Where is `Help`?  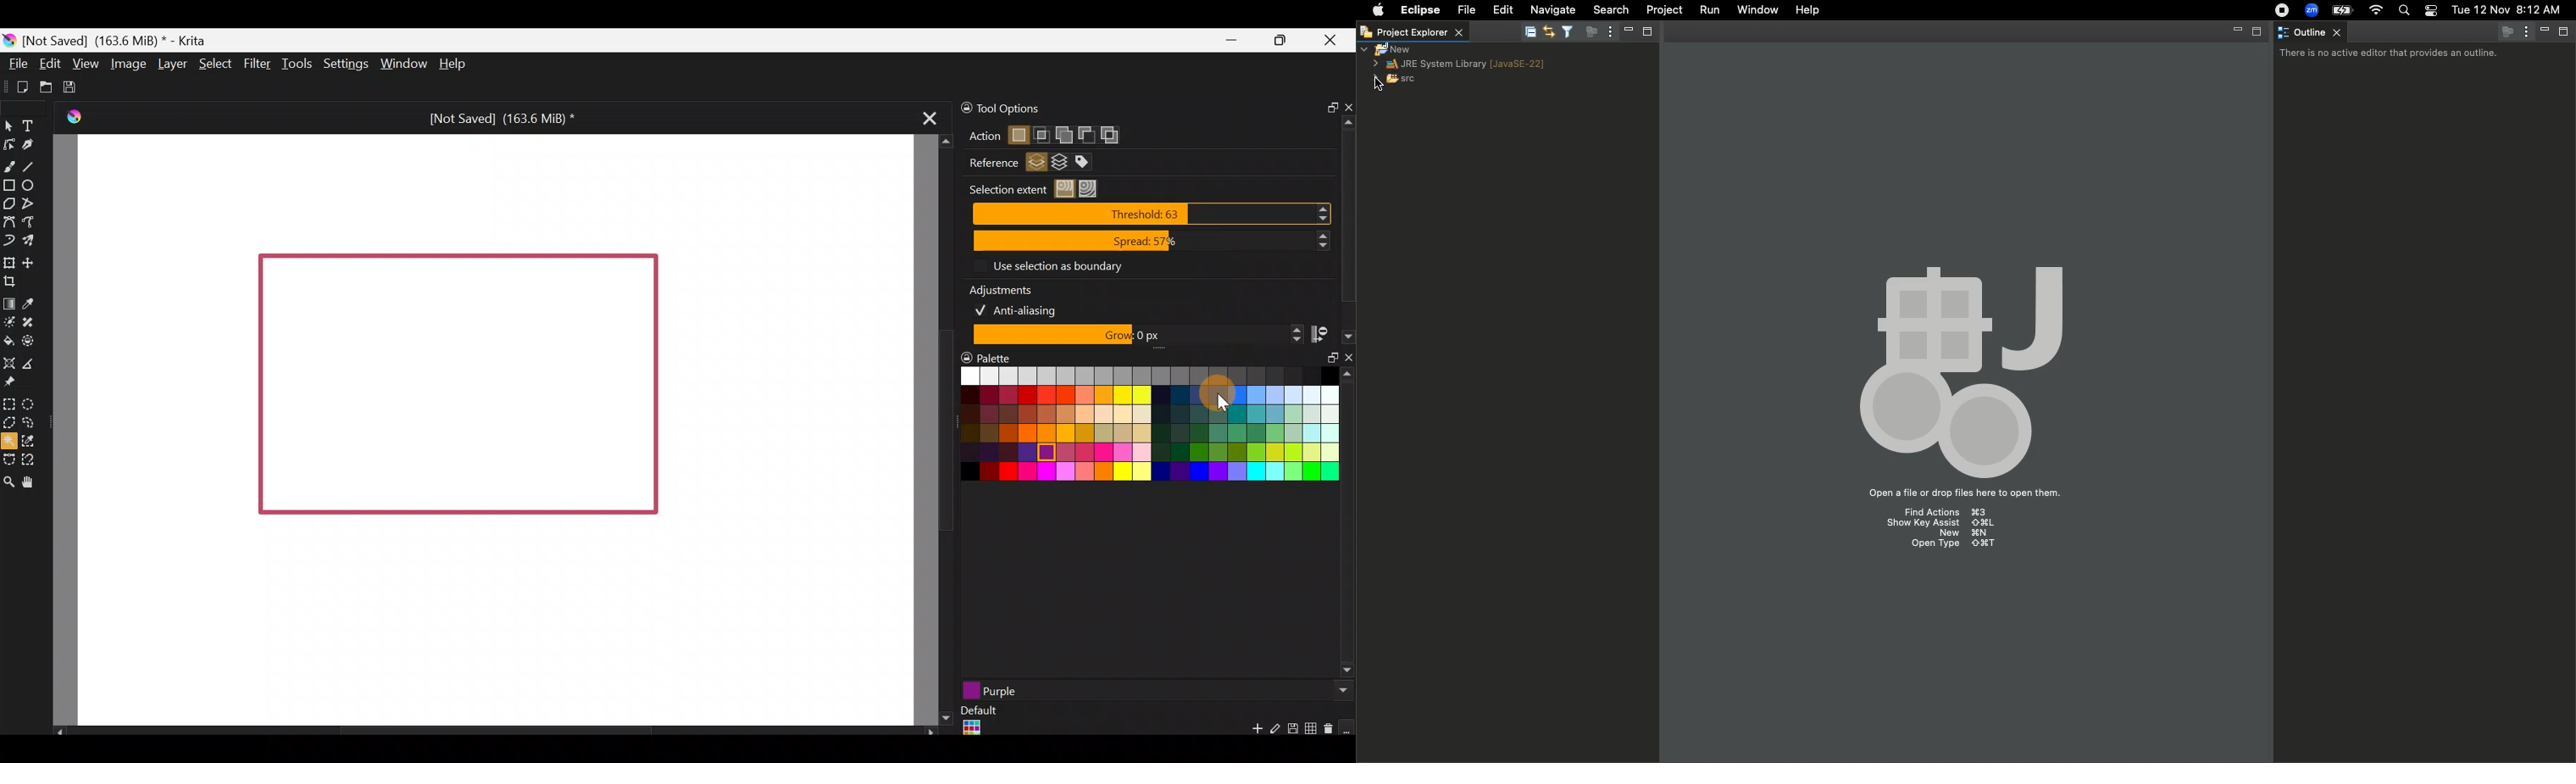 Help is located at coordinates (455, 65).